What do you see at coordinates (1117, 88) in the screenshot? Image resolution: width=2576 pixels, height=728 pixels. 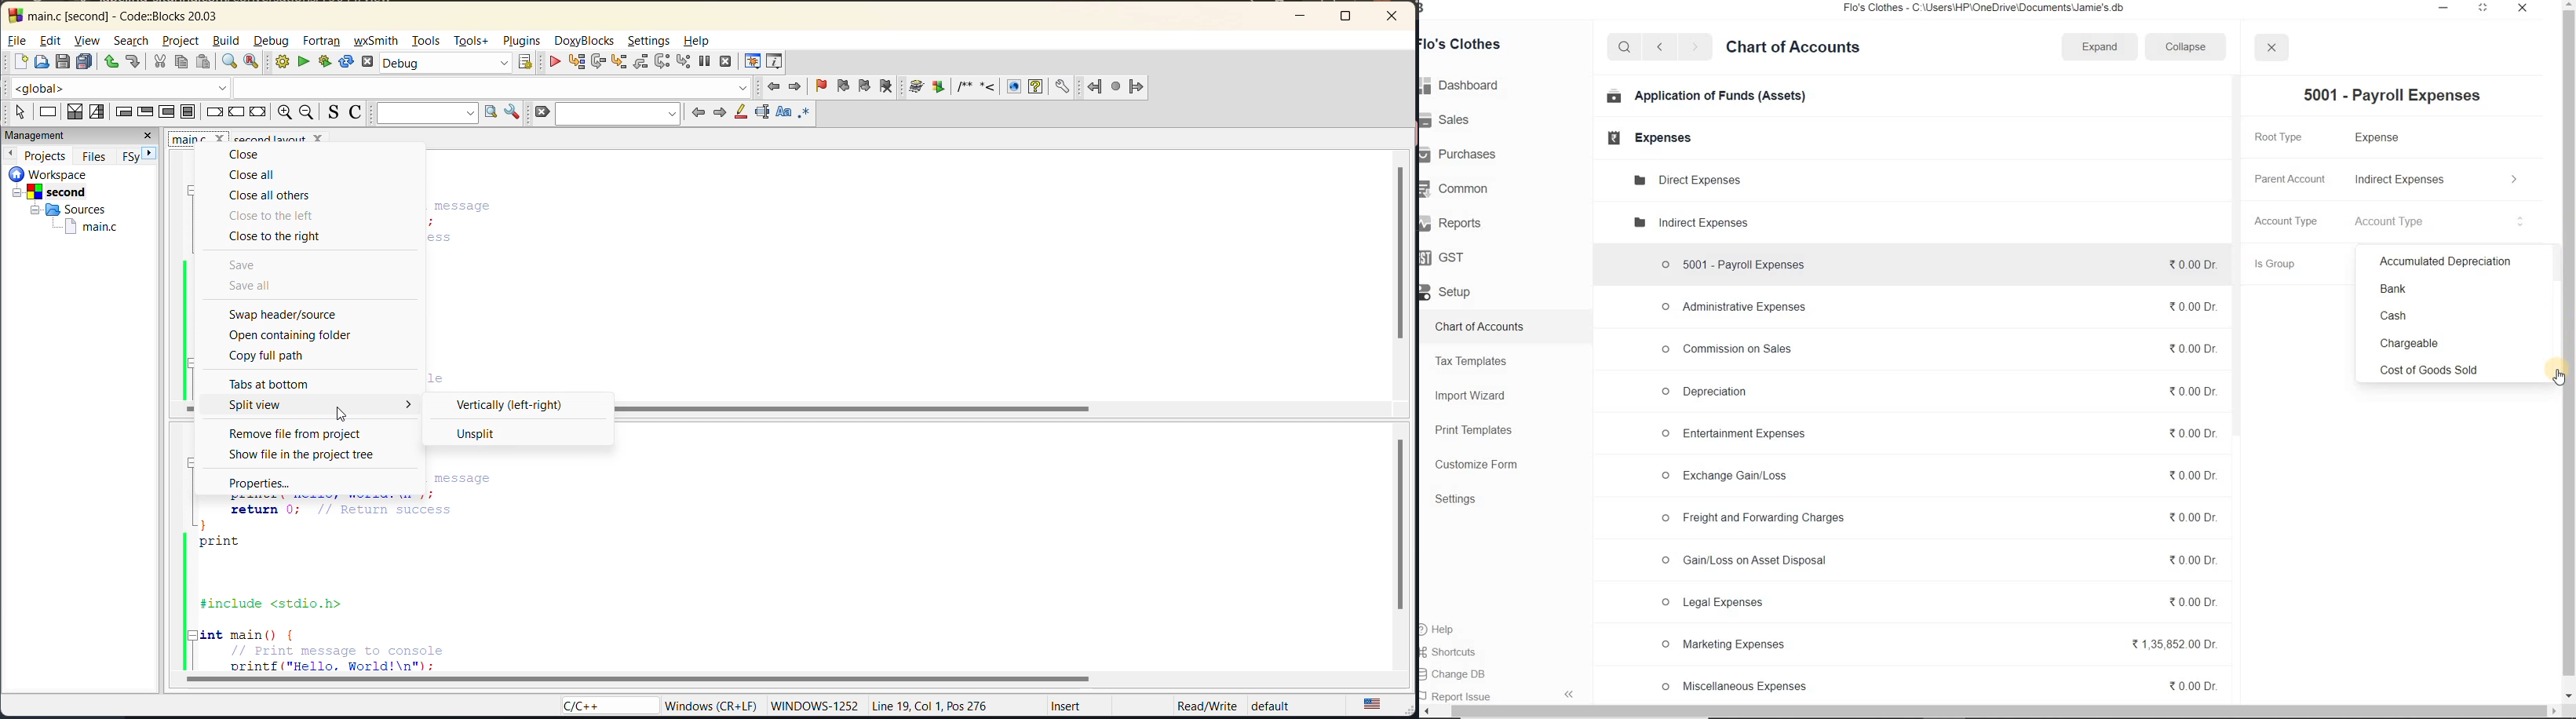 I see `fortran references` at bounding box center [1117, 88].